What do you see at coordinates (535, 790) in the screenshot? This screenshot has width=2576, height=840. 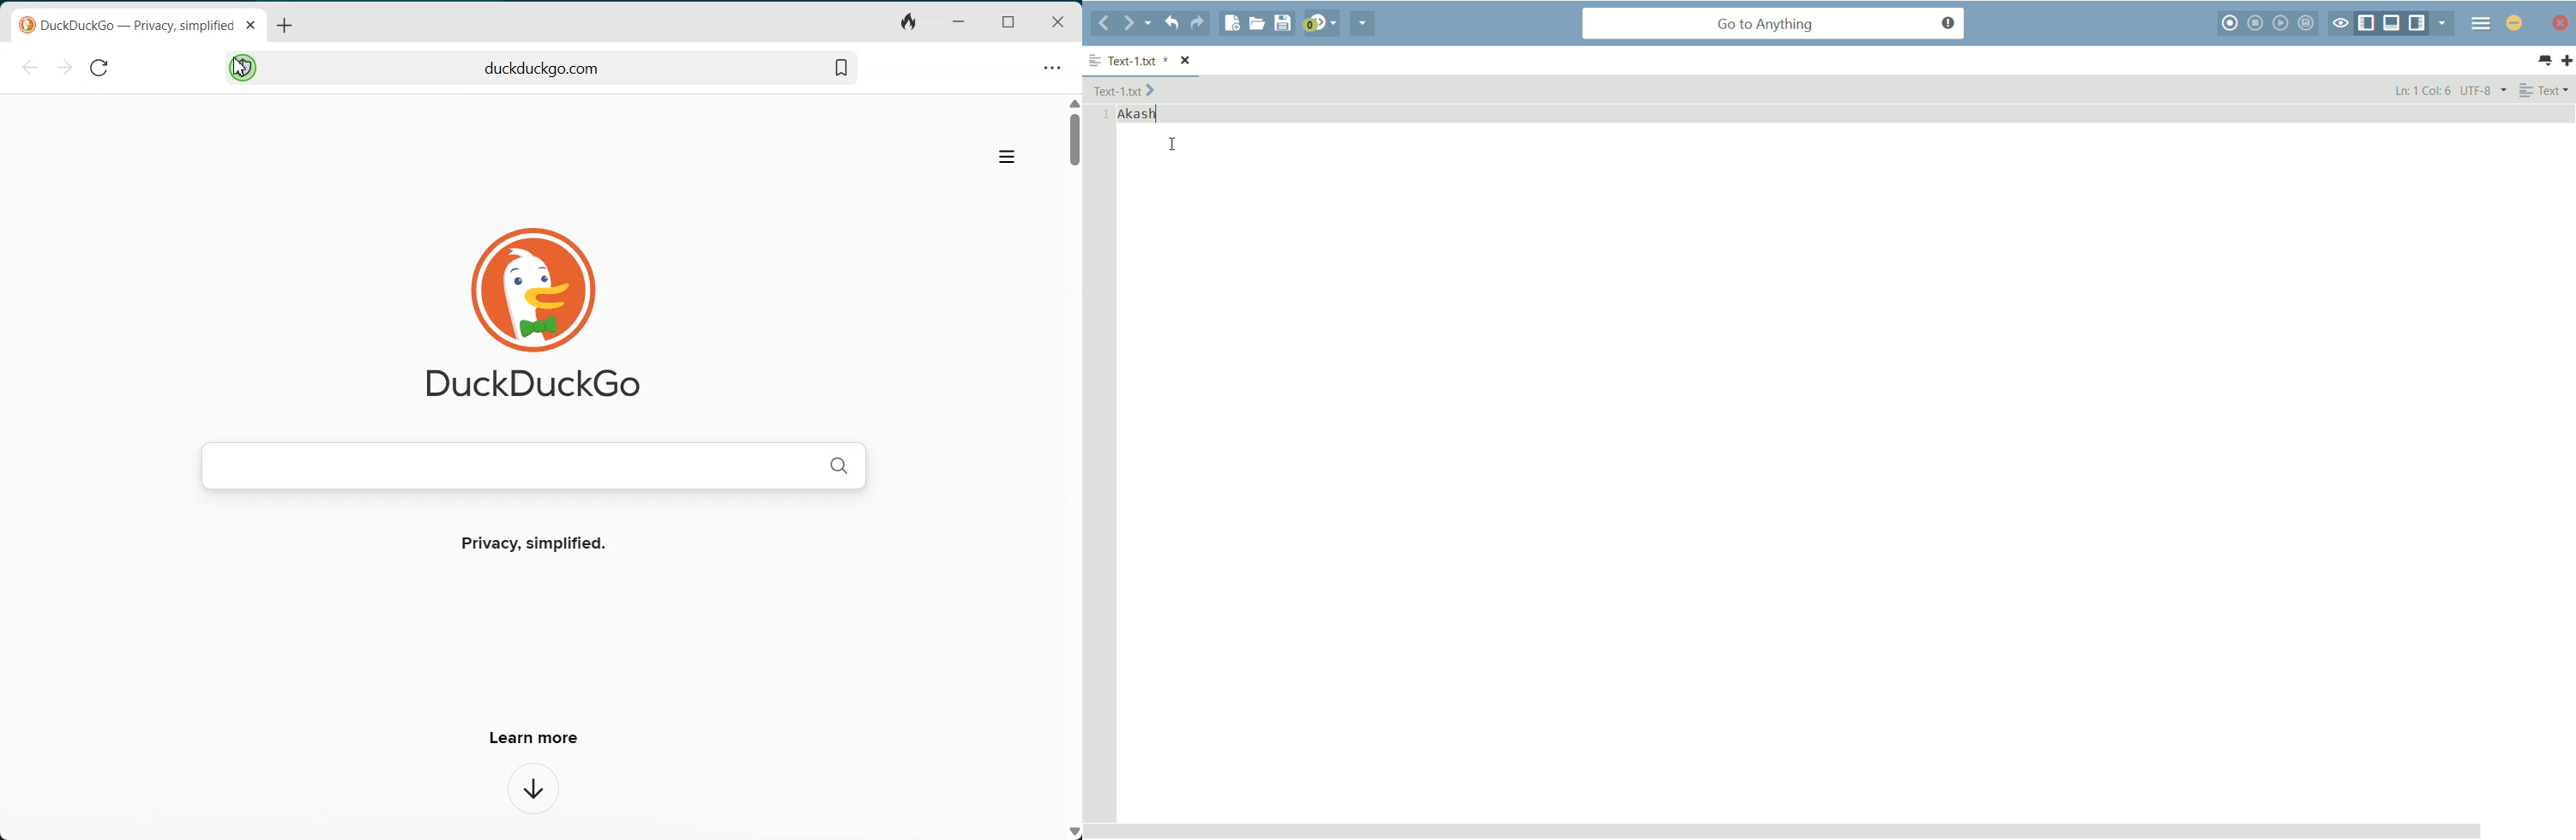 I see `Dropdown for learn more` at bounding box center [535, 790].